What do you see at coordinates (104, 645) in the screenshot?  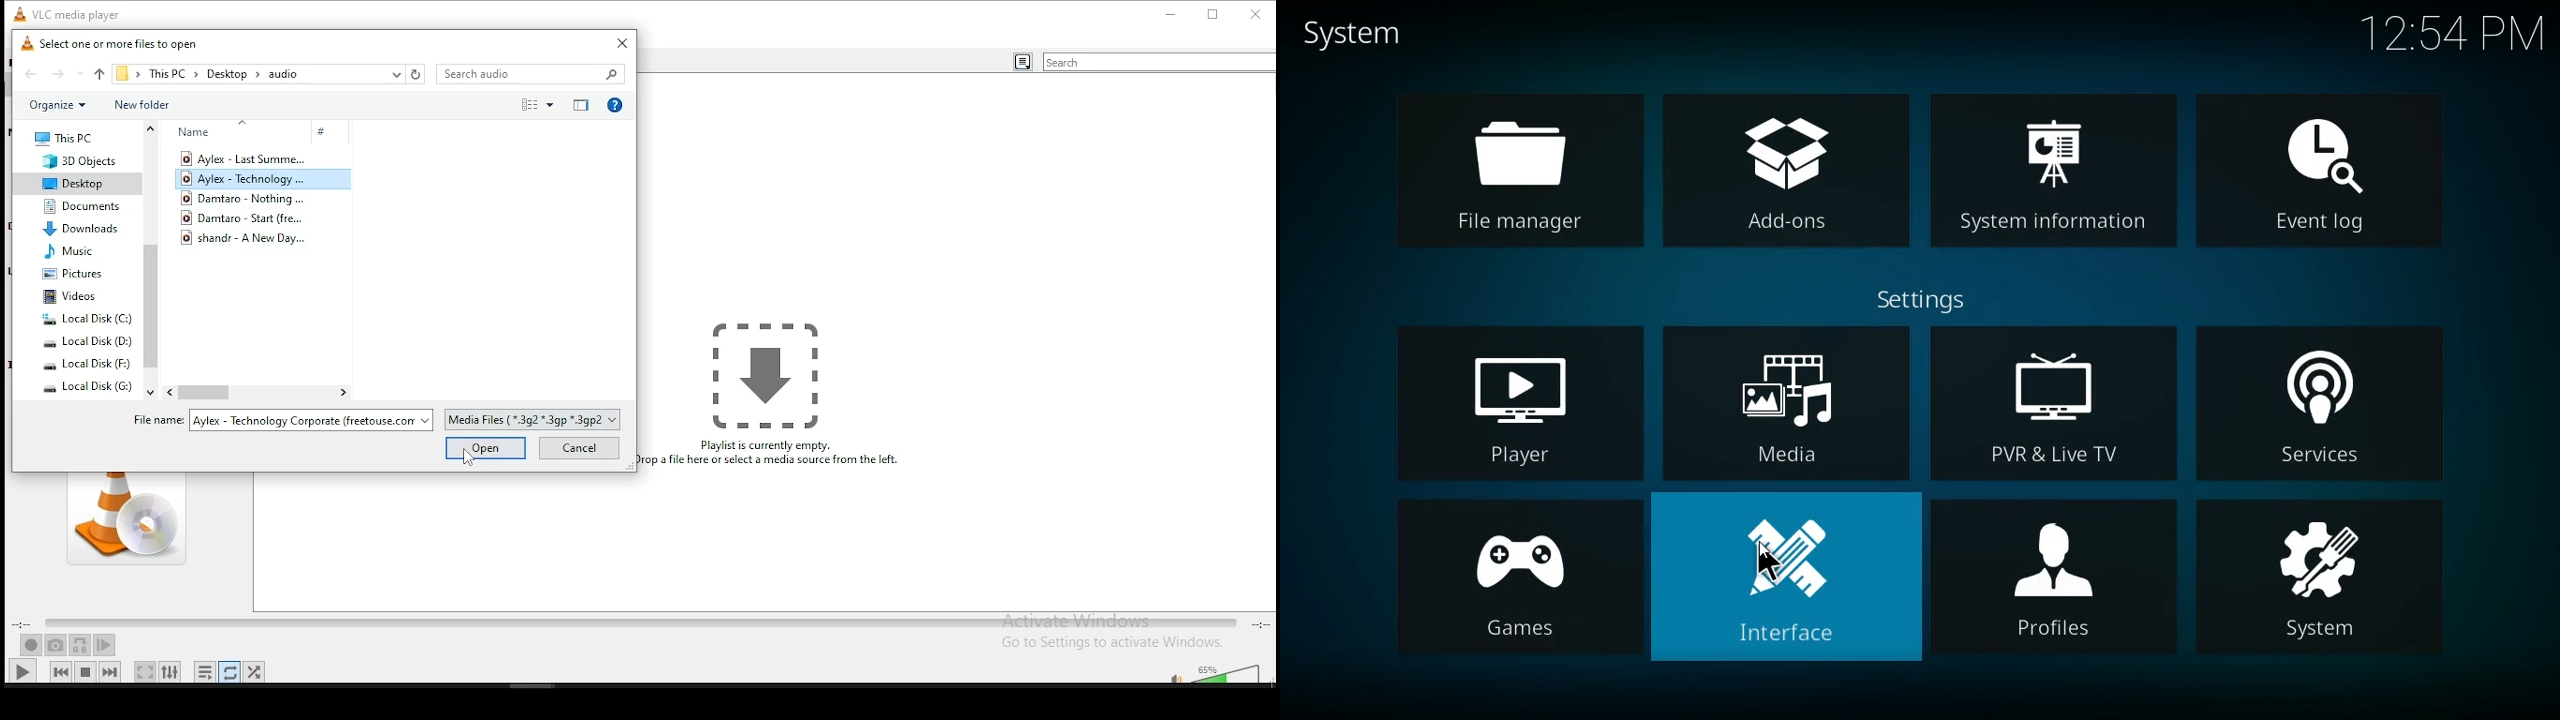 I see `rame by frame` at bounding box center [104, 645].